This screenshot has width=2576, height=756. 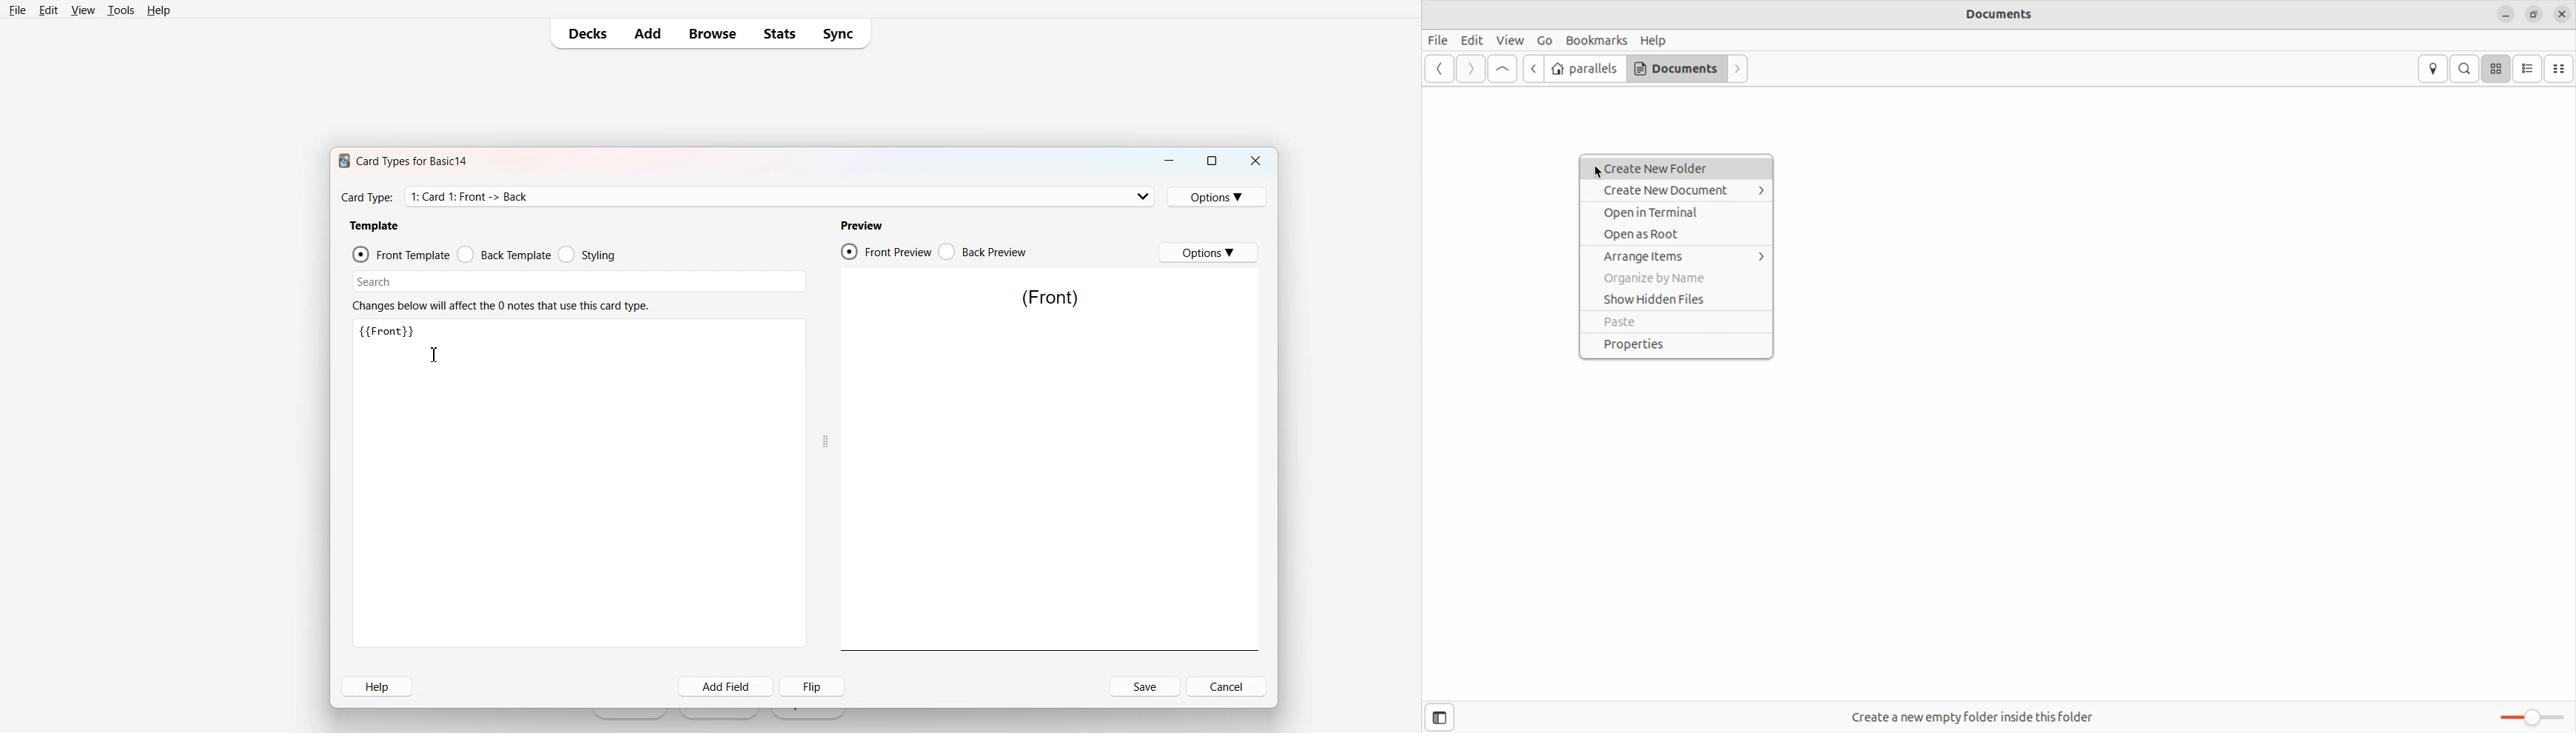 I want to click on Text, so click(x=412, y=161).